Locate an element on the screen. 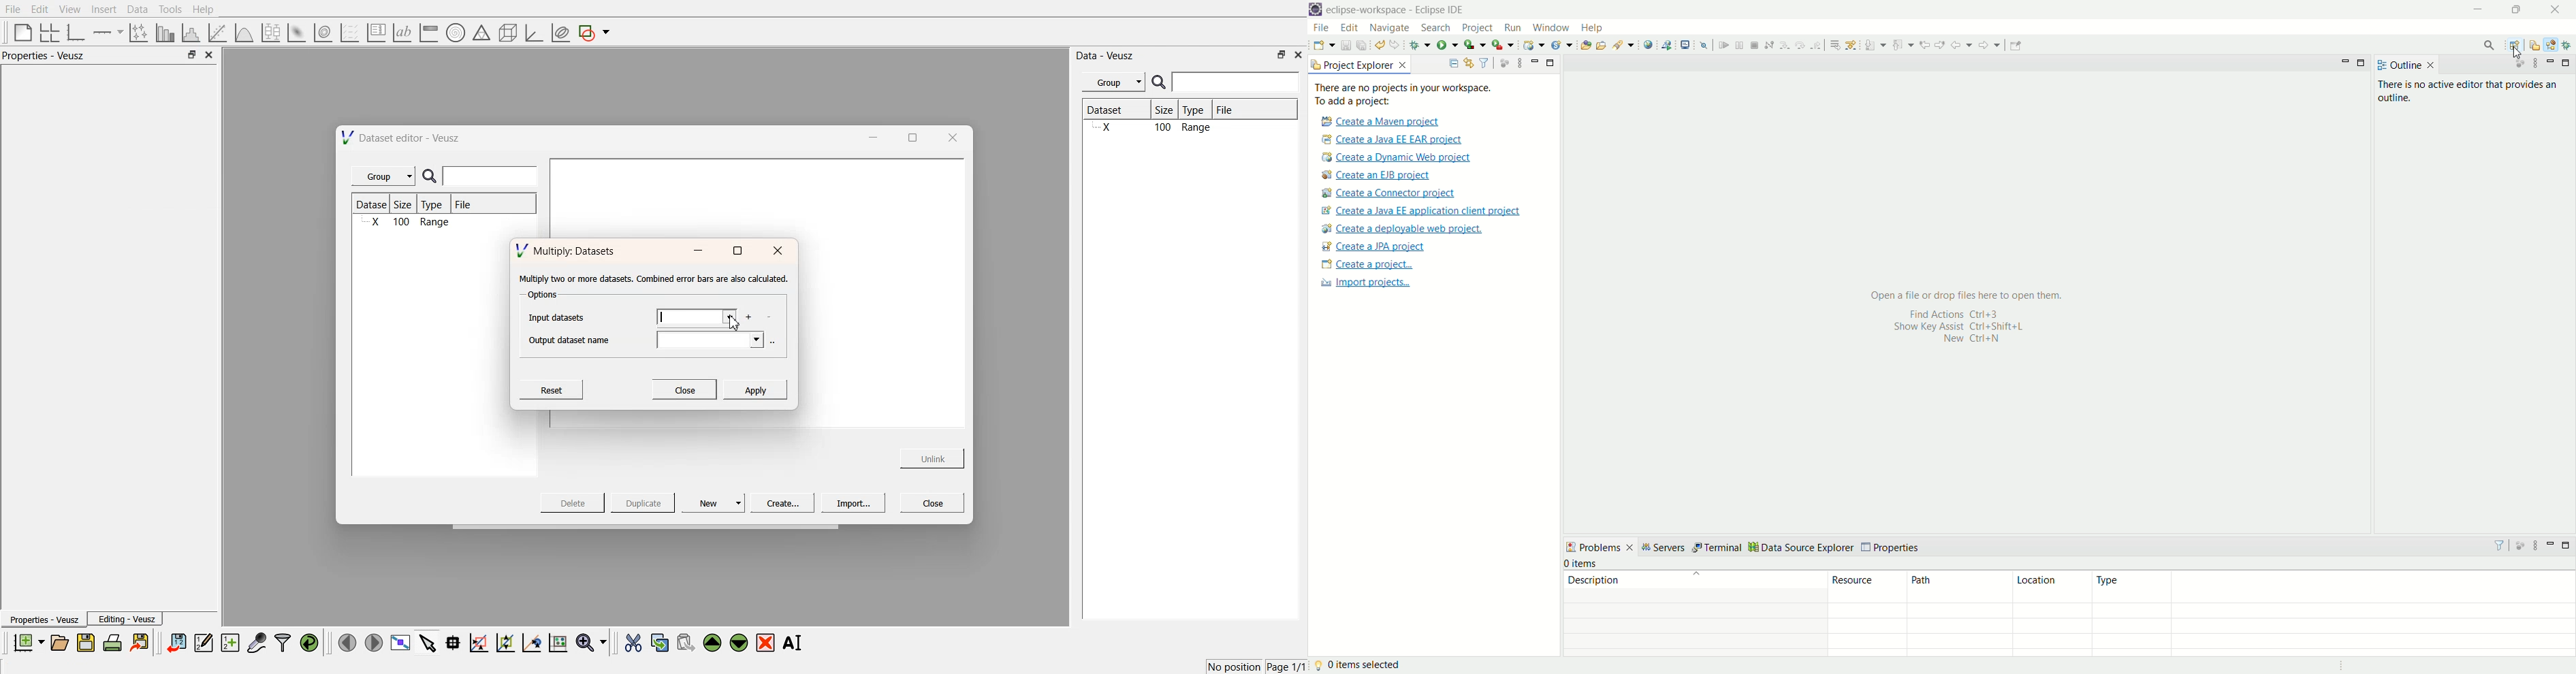 Image resolution: width=2576 pixels, height=700 pixels. resources is located at coordinates (2536, 46).